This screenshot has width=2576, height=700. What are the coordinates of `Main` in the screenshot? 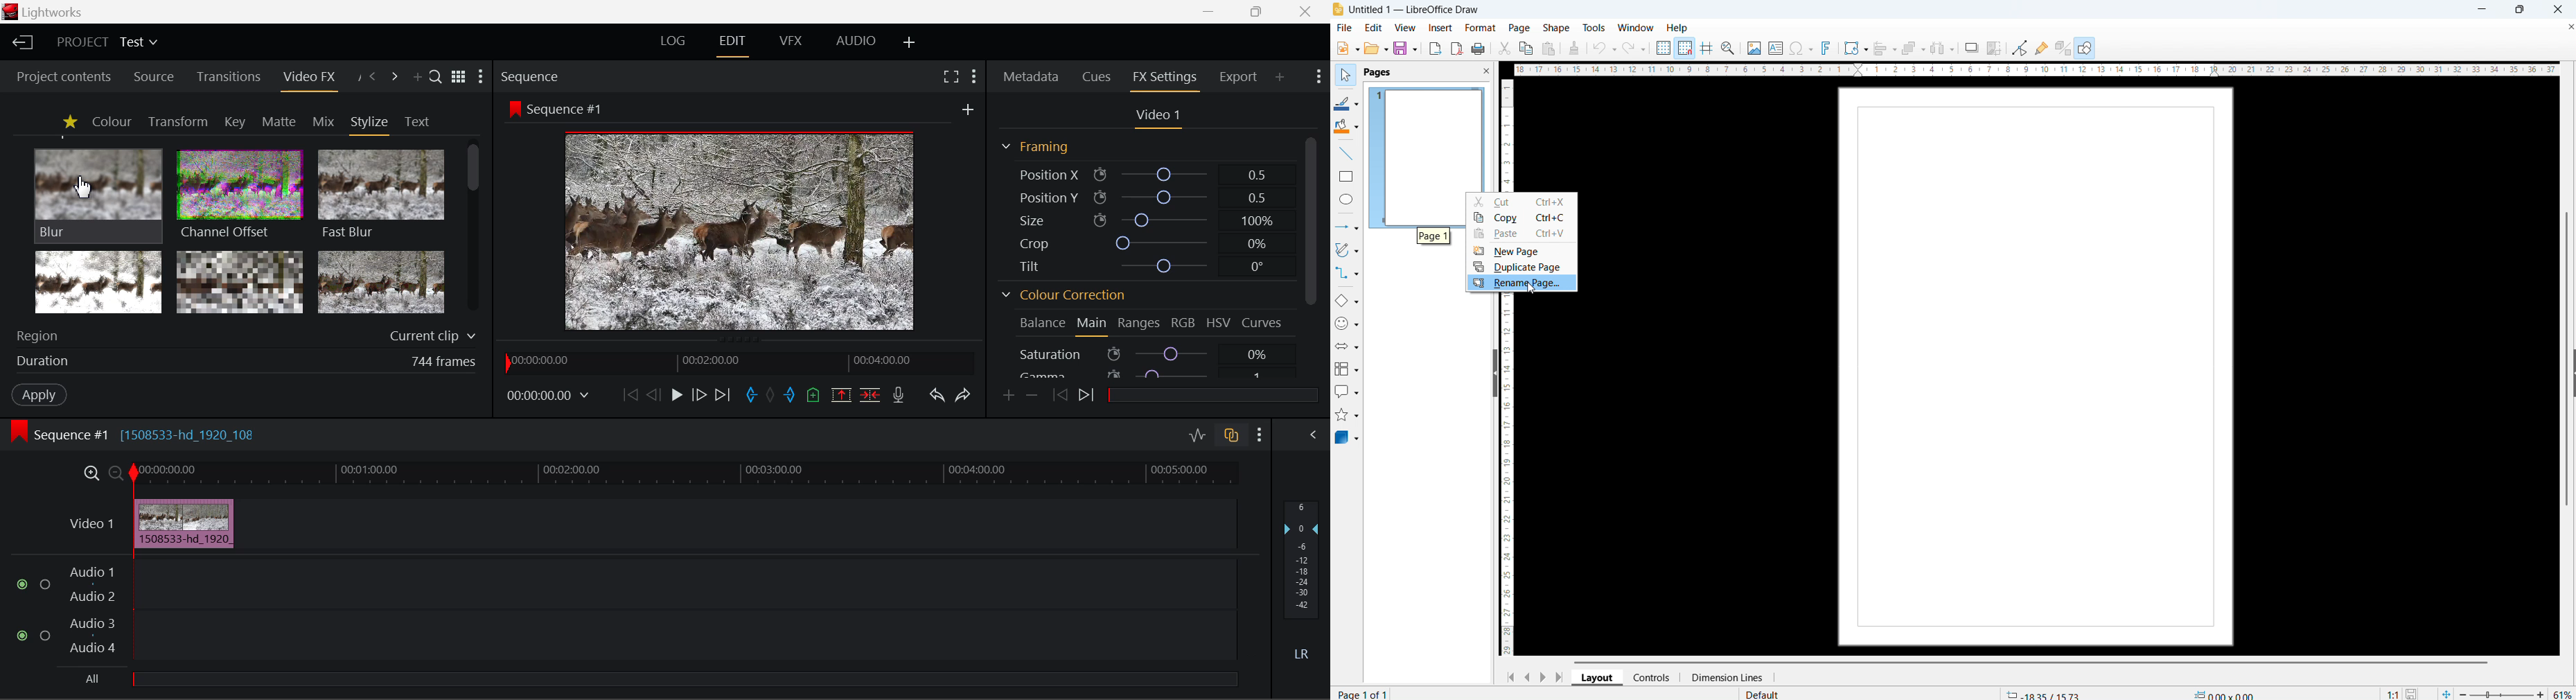 It's located at (1093, 326).